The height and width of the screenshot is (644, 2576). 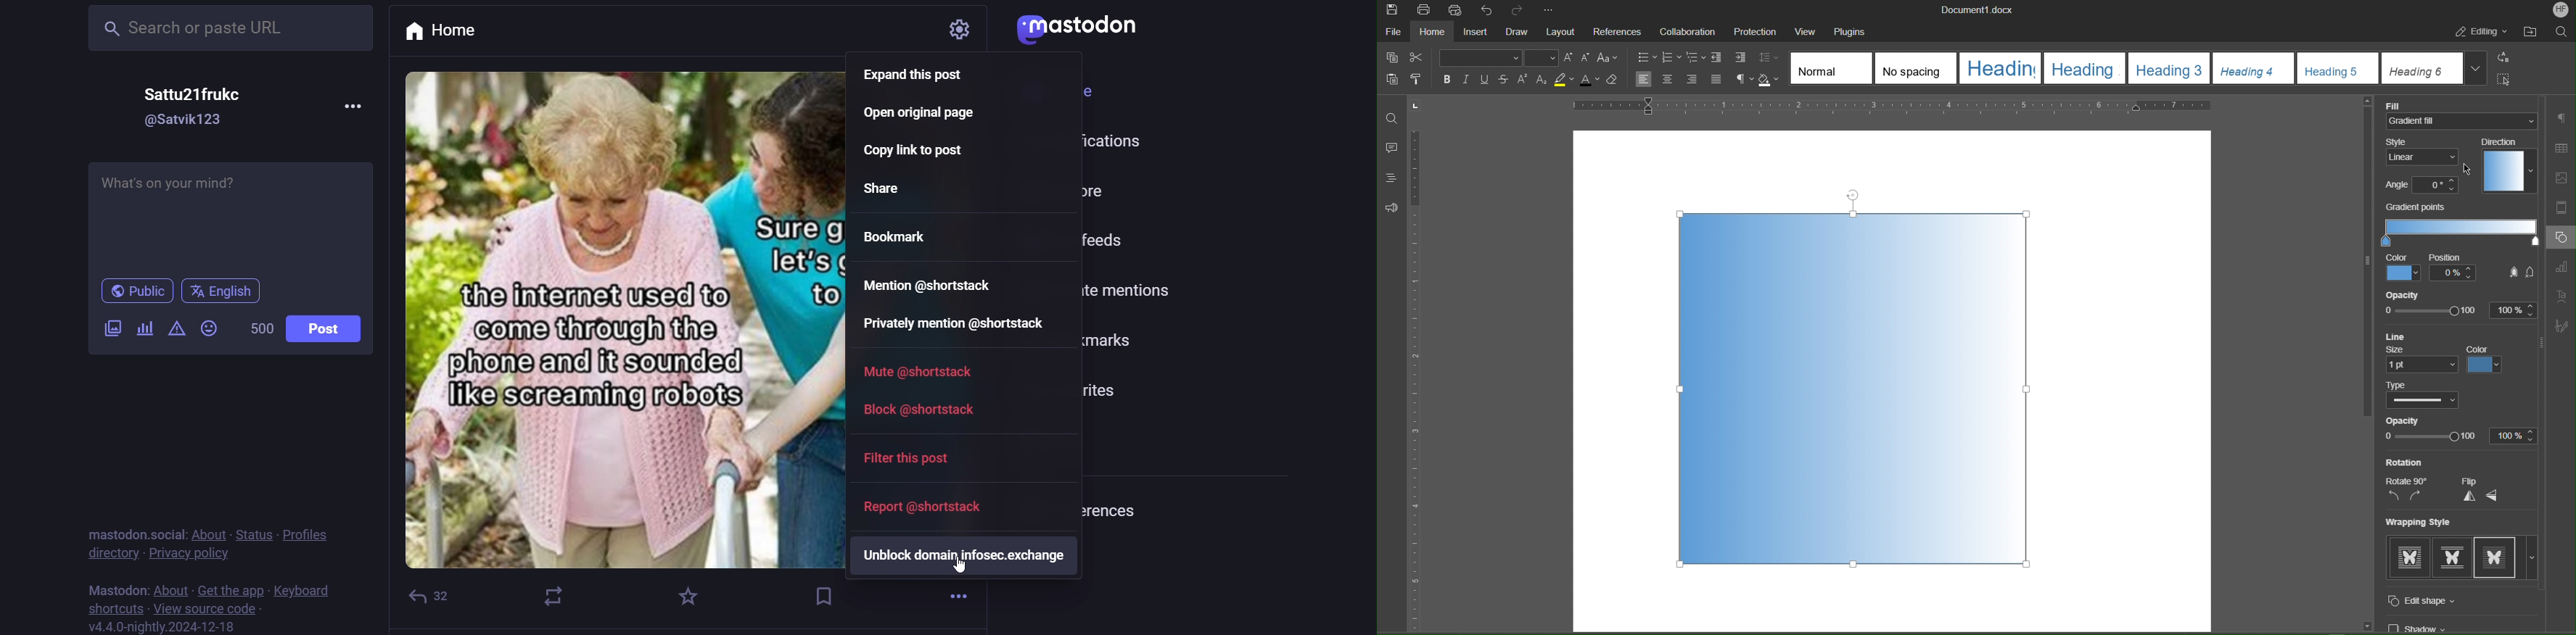 I want to click on filter this post, so click(x=902, y=459).